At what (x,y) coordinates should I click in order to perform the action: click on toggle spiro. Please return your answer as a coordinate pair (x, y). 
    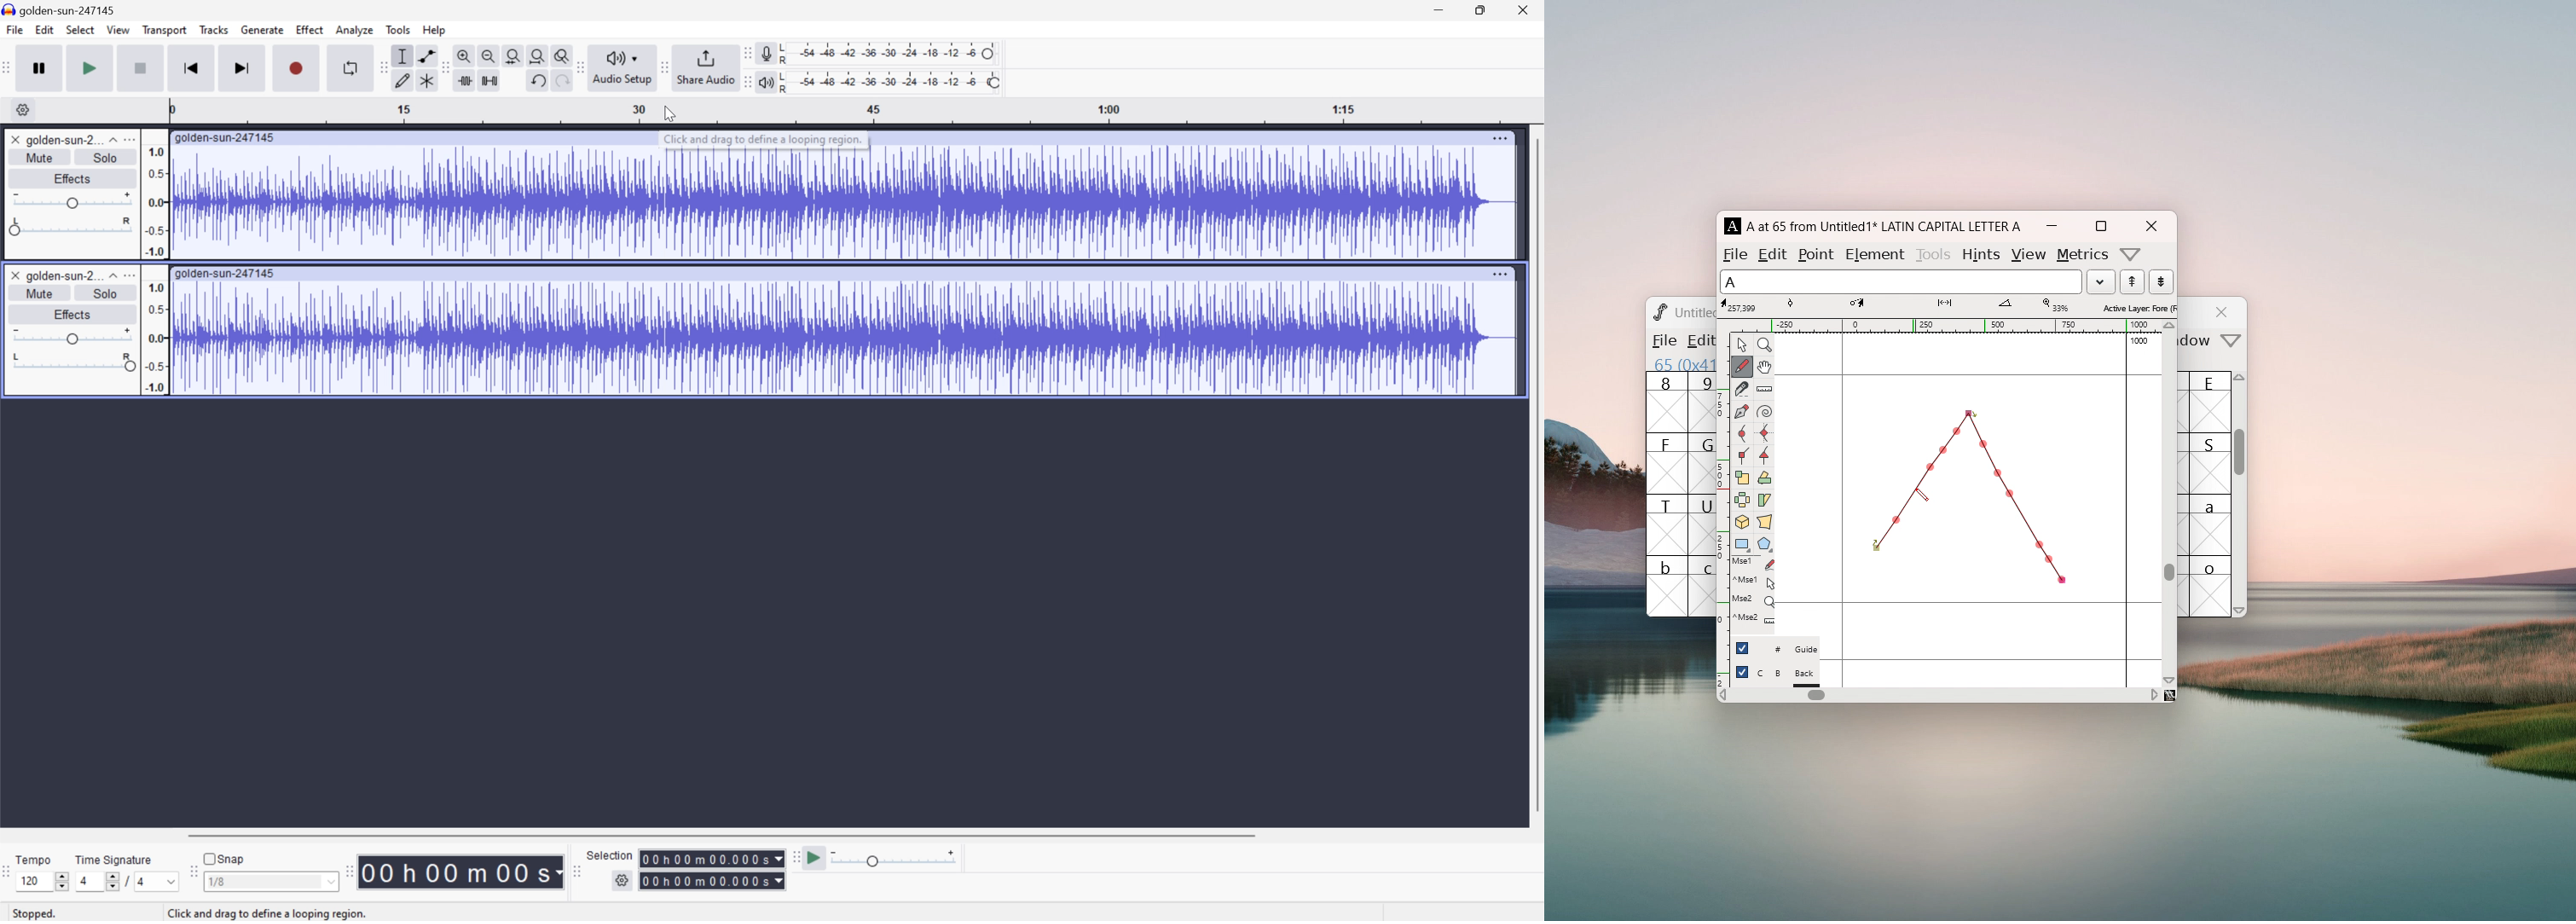
    Looking at the image, I should click on (1764, 412).